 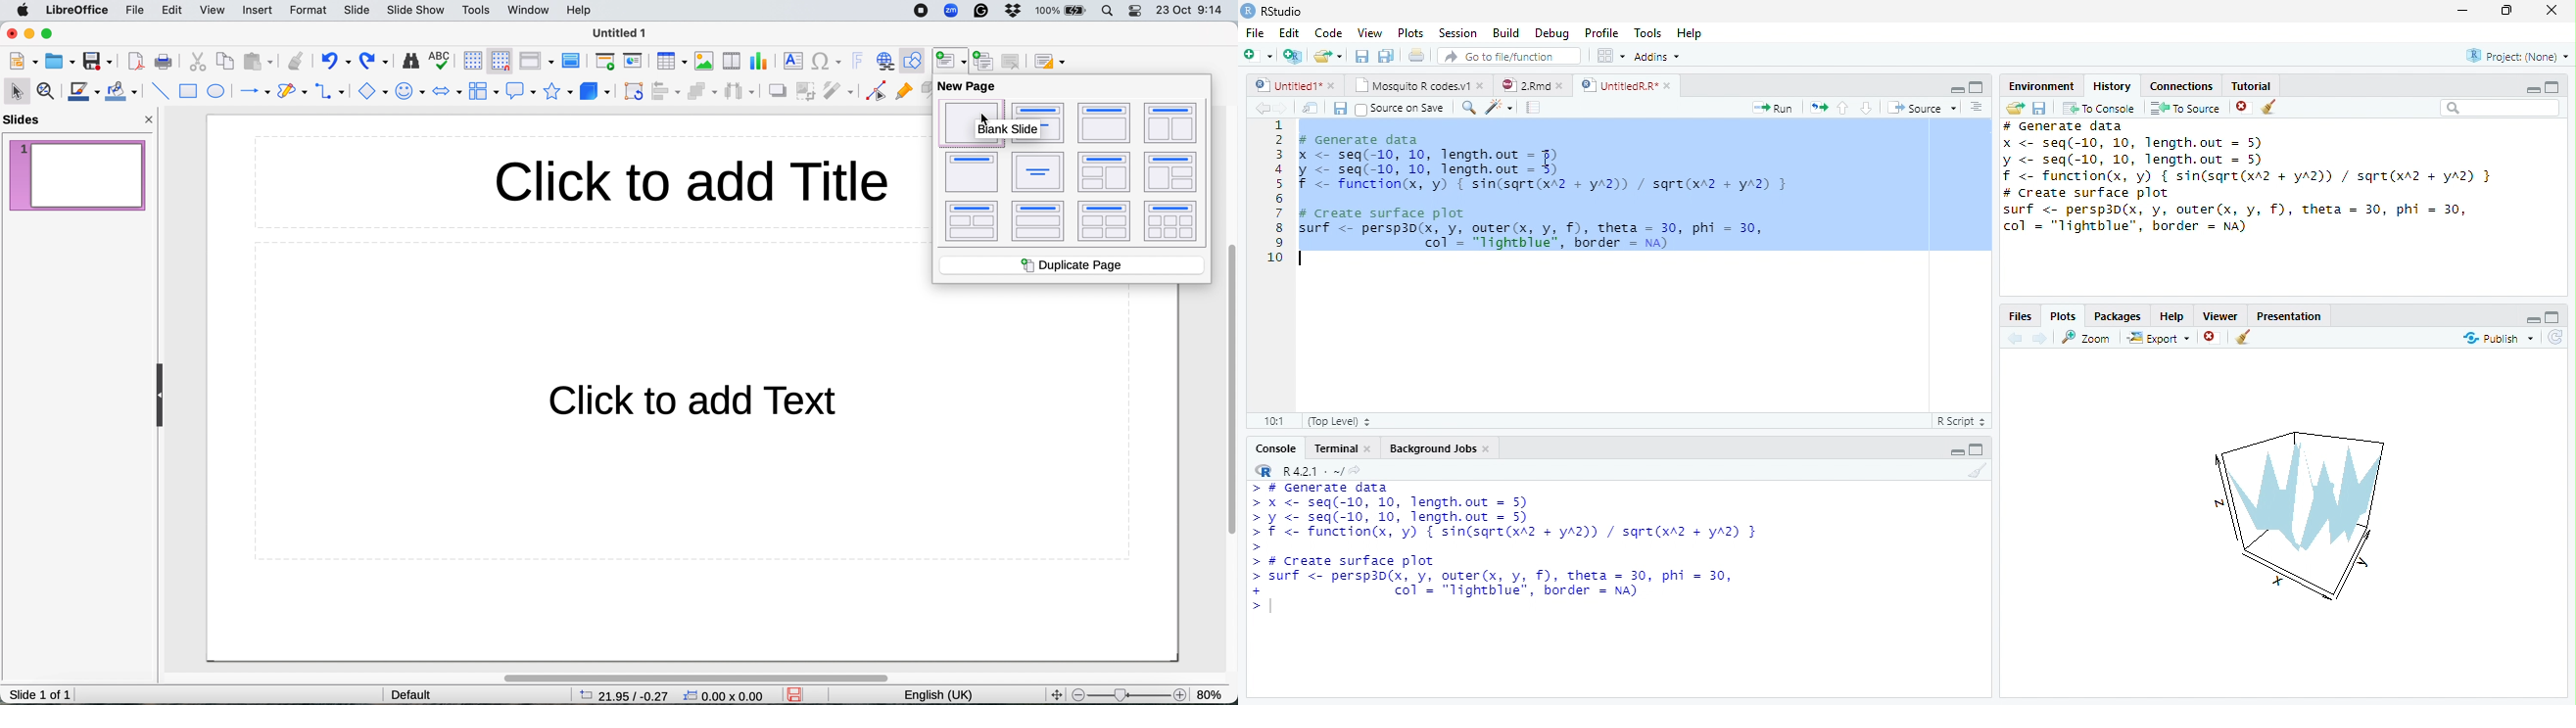 What do you see at coordinates (1533, 107) in the screenshot?
I see `Compile Report` at bounding box center [1533, 107].